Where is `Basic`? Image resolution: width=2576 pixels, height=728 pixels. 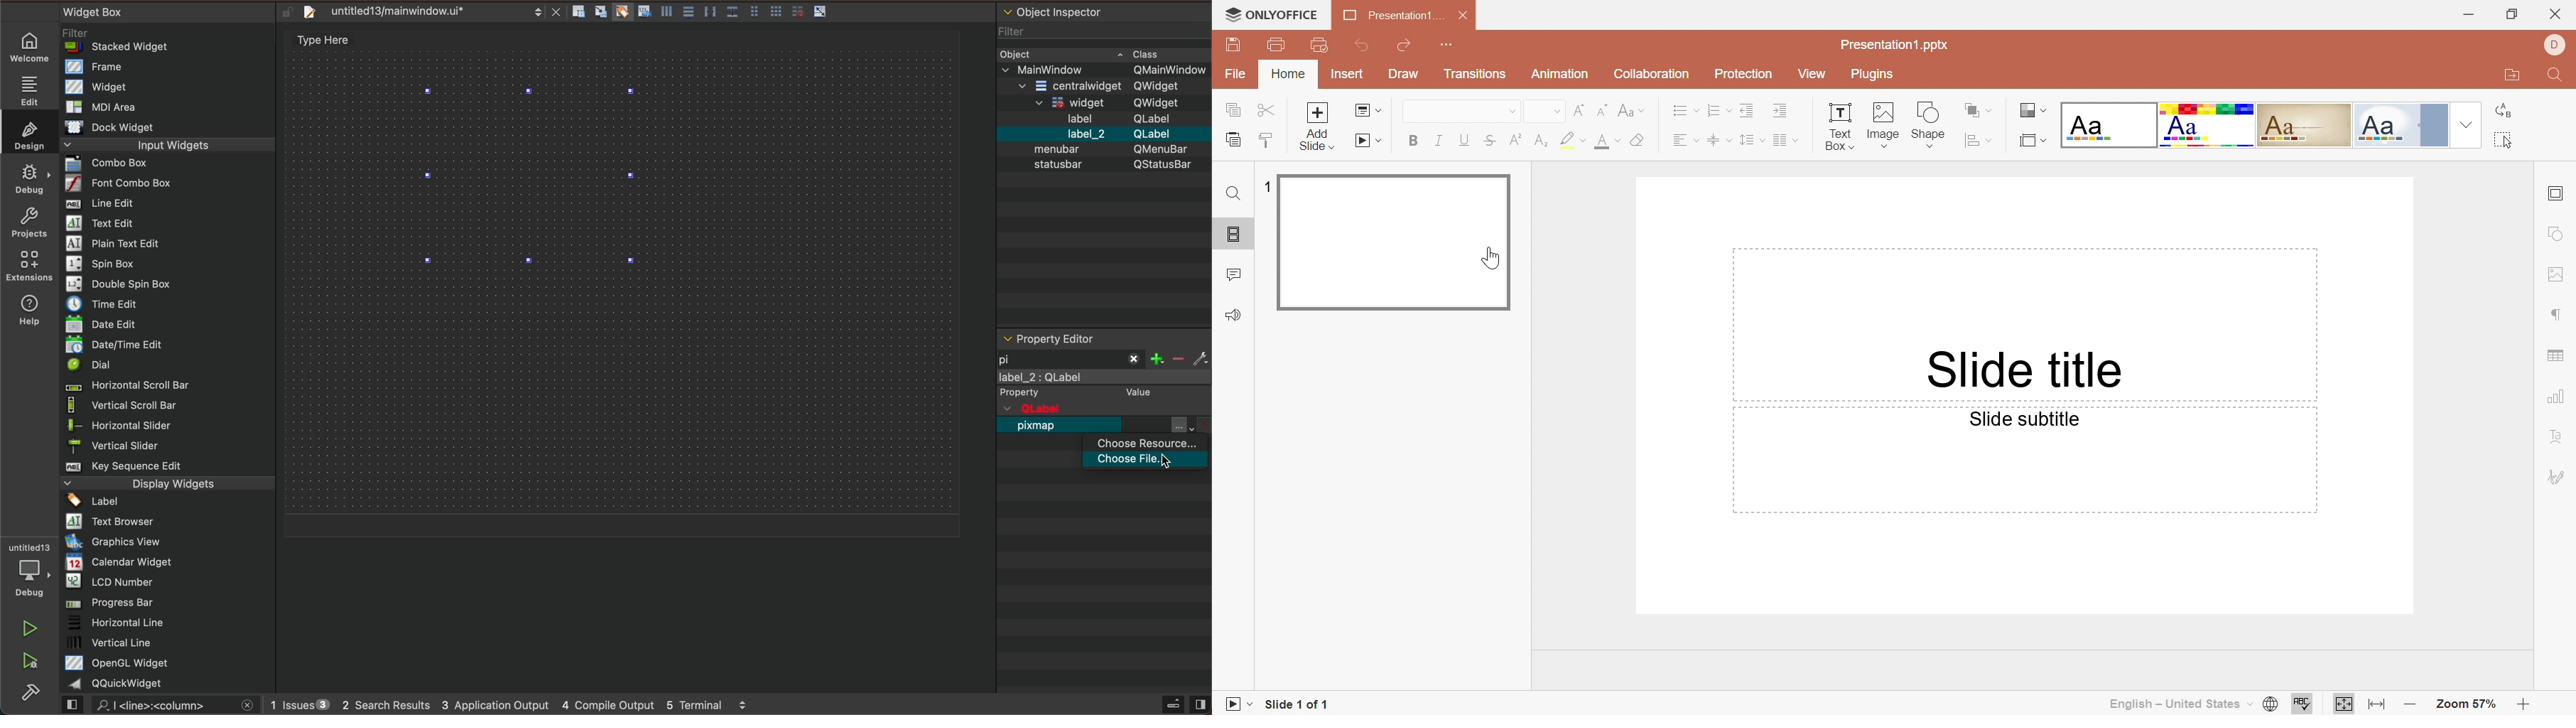
Basic is located at coordinates (2207, 124).